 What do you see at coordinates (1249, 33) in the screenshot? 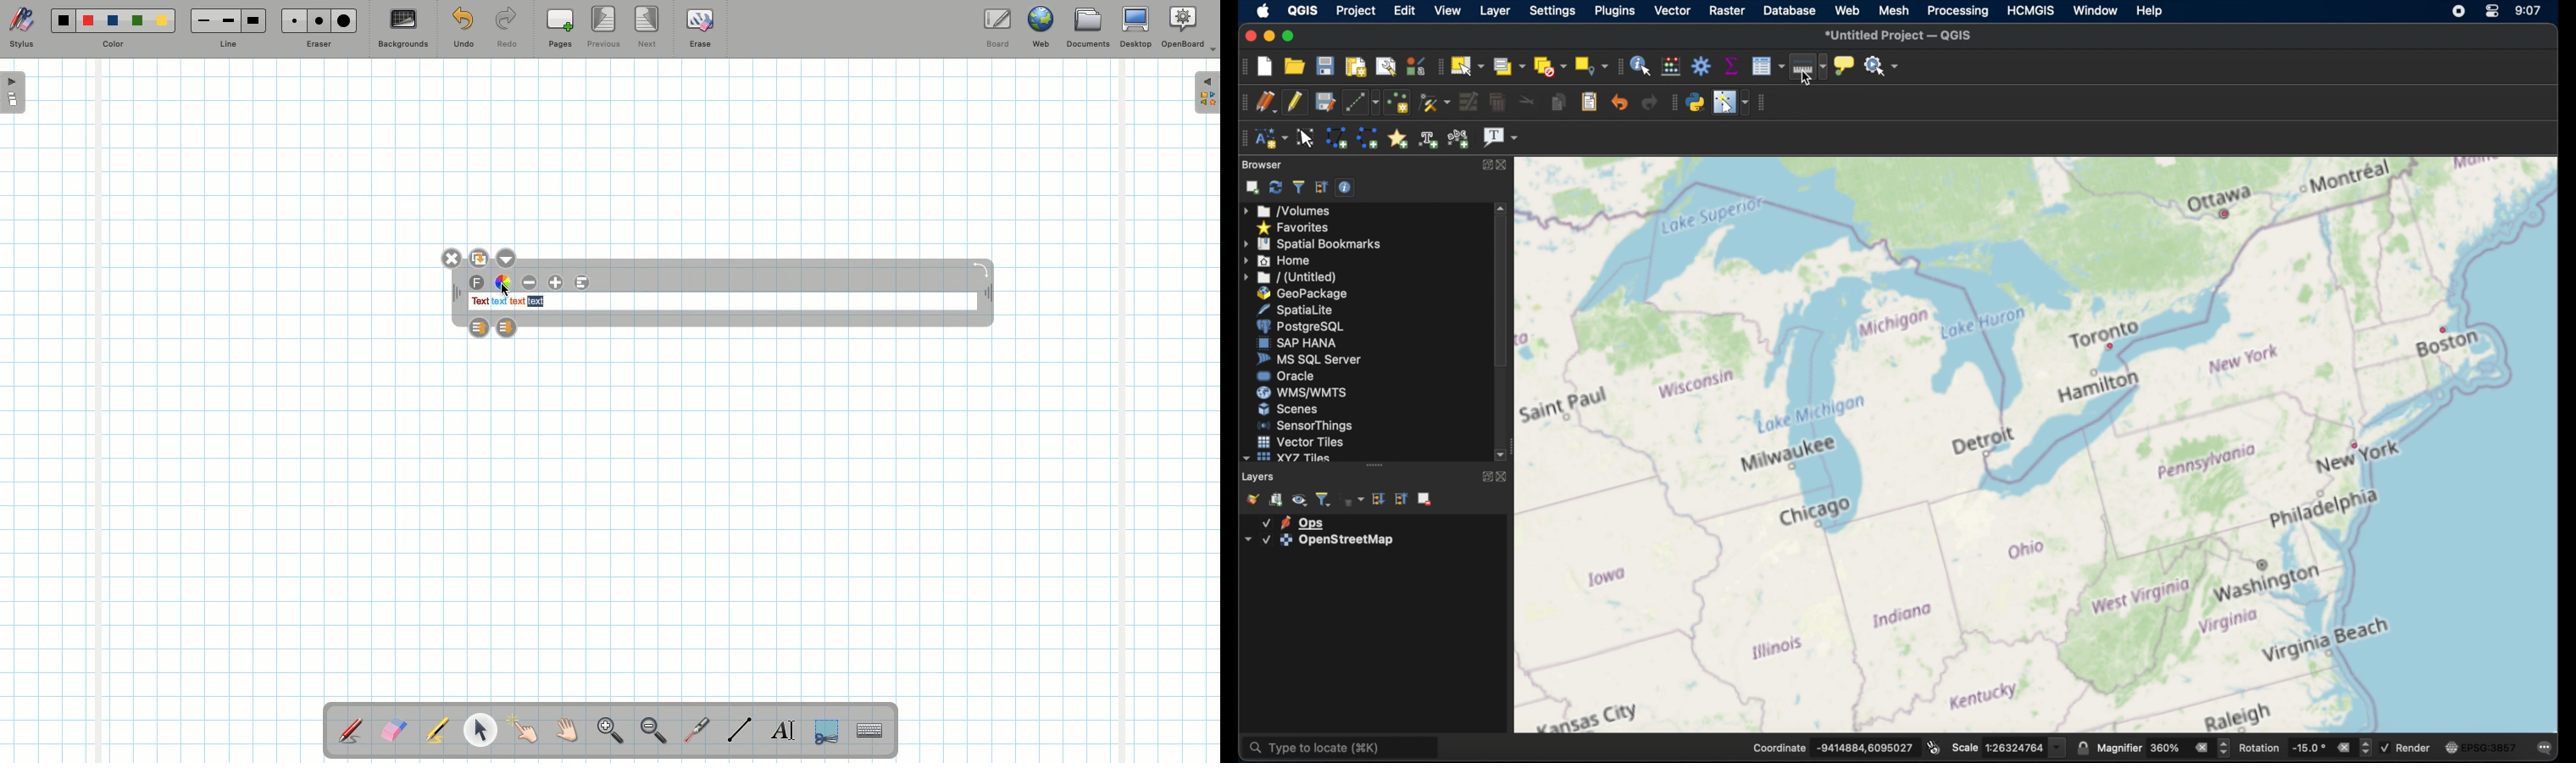
I see `close` at bounding box center [1249, 33].